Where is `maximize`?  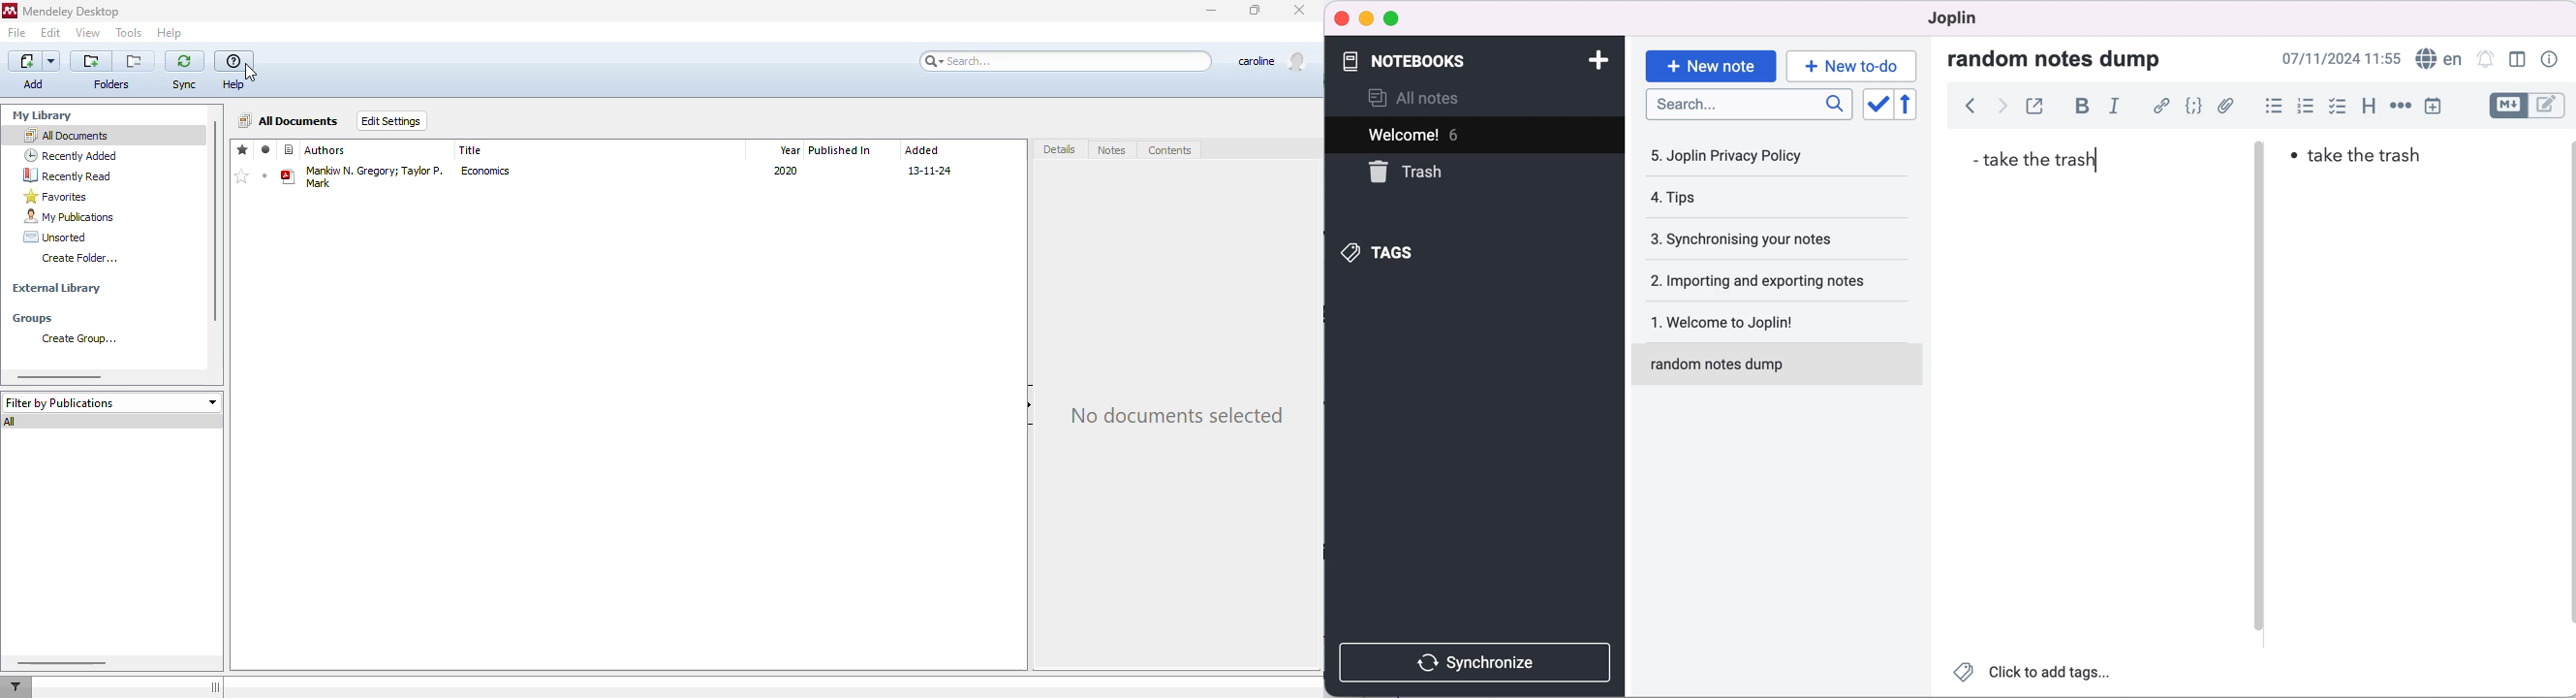 maximize is located at coordinates (1391, 20).